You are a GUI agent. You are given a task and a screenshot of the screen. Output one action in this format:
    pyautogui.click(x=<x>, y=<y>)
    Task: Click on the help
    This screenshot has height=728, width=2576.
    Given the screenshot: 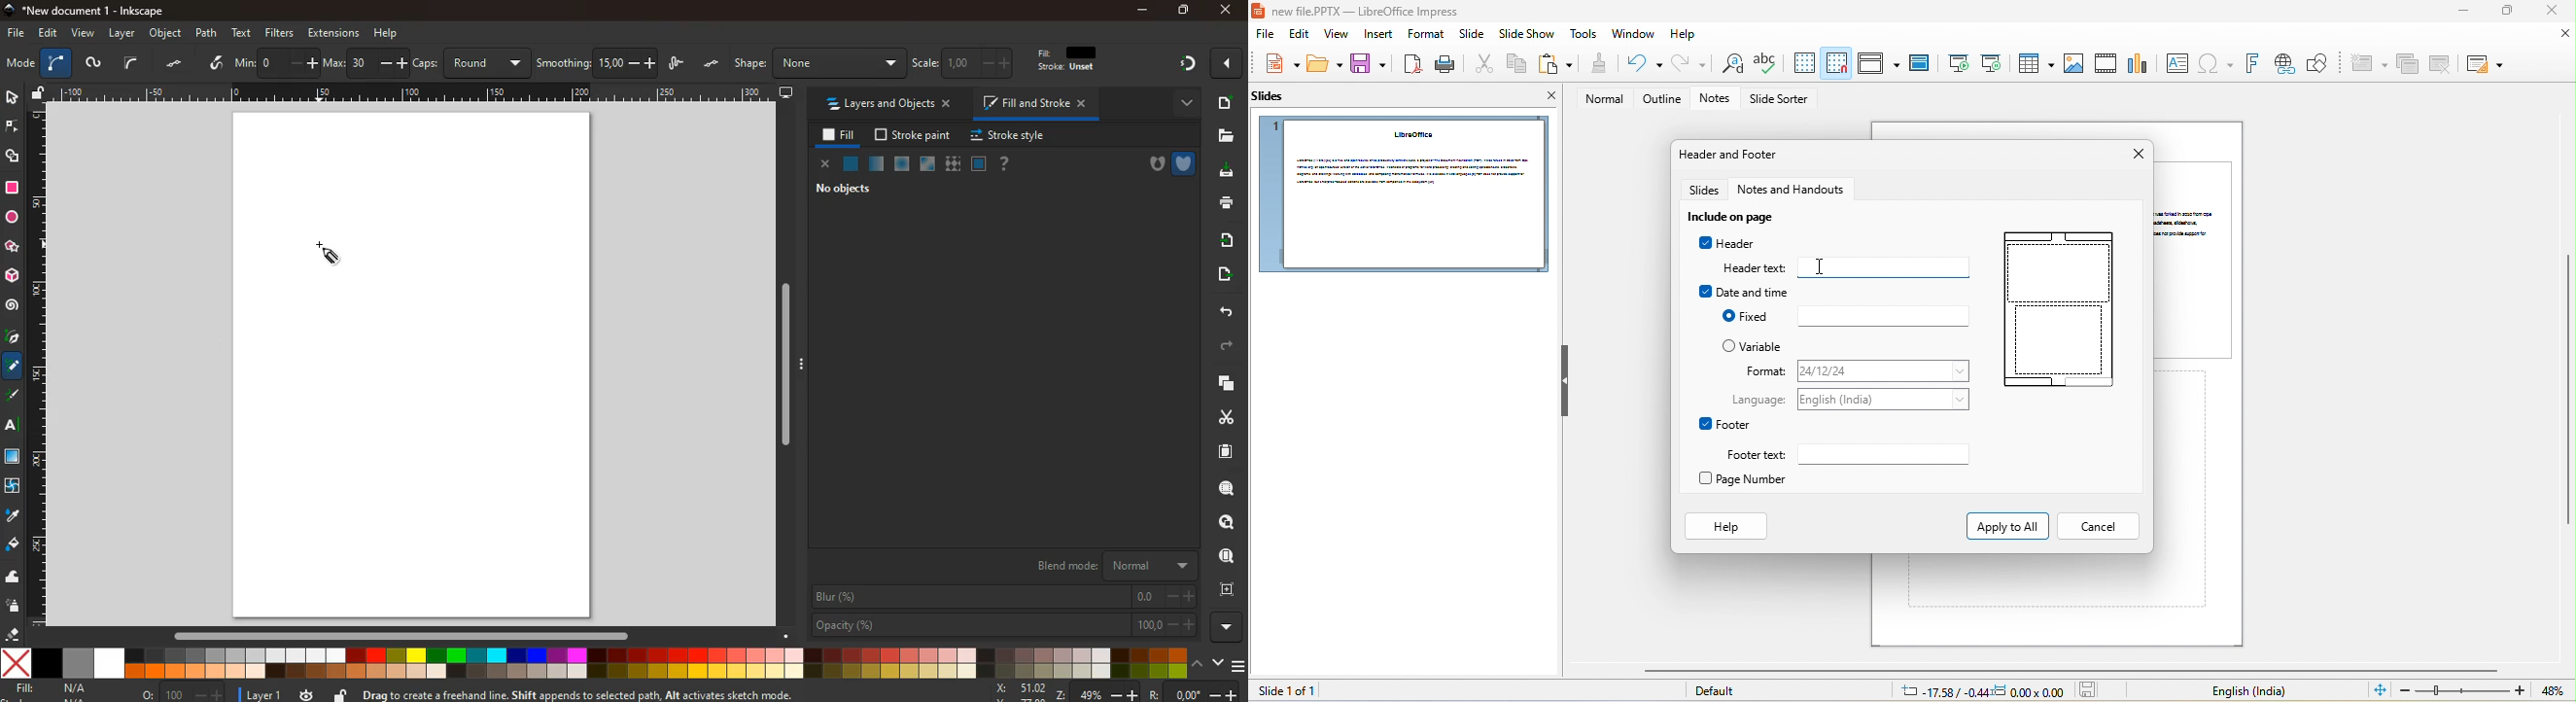 What is the action you would take?
    pyautogui.click(x=1002, y=164)
    